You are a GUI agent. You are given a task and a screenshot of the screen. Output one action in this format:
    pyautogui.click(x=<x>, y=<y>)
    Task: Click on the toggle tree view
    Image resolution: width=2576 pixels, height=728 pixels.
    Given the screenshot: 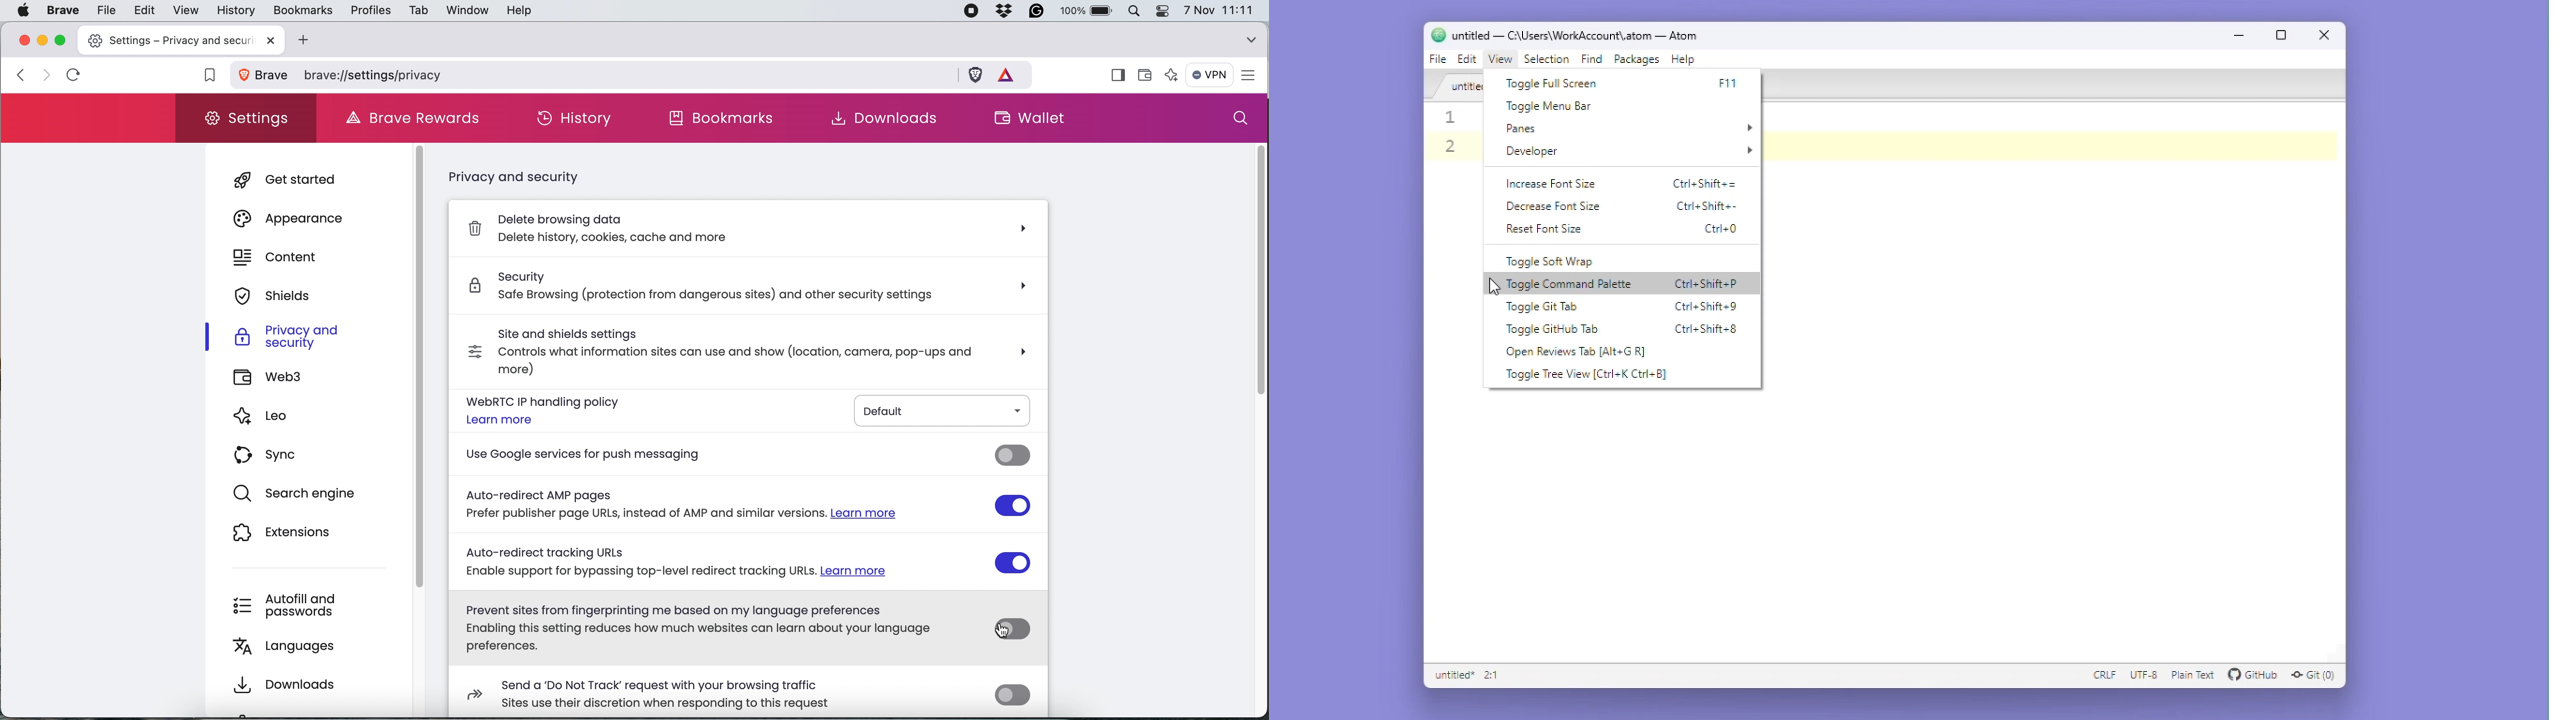 What is the action you would take?
    pyautogui.click(x=1590, y=378)
    